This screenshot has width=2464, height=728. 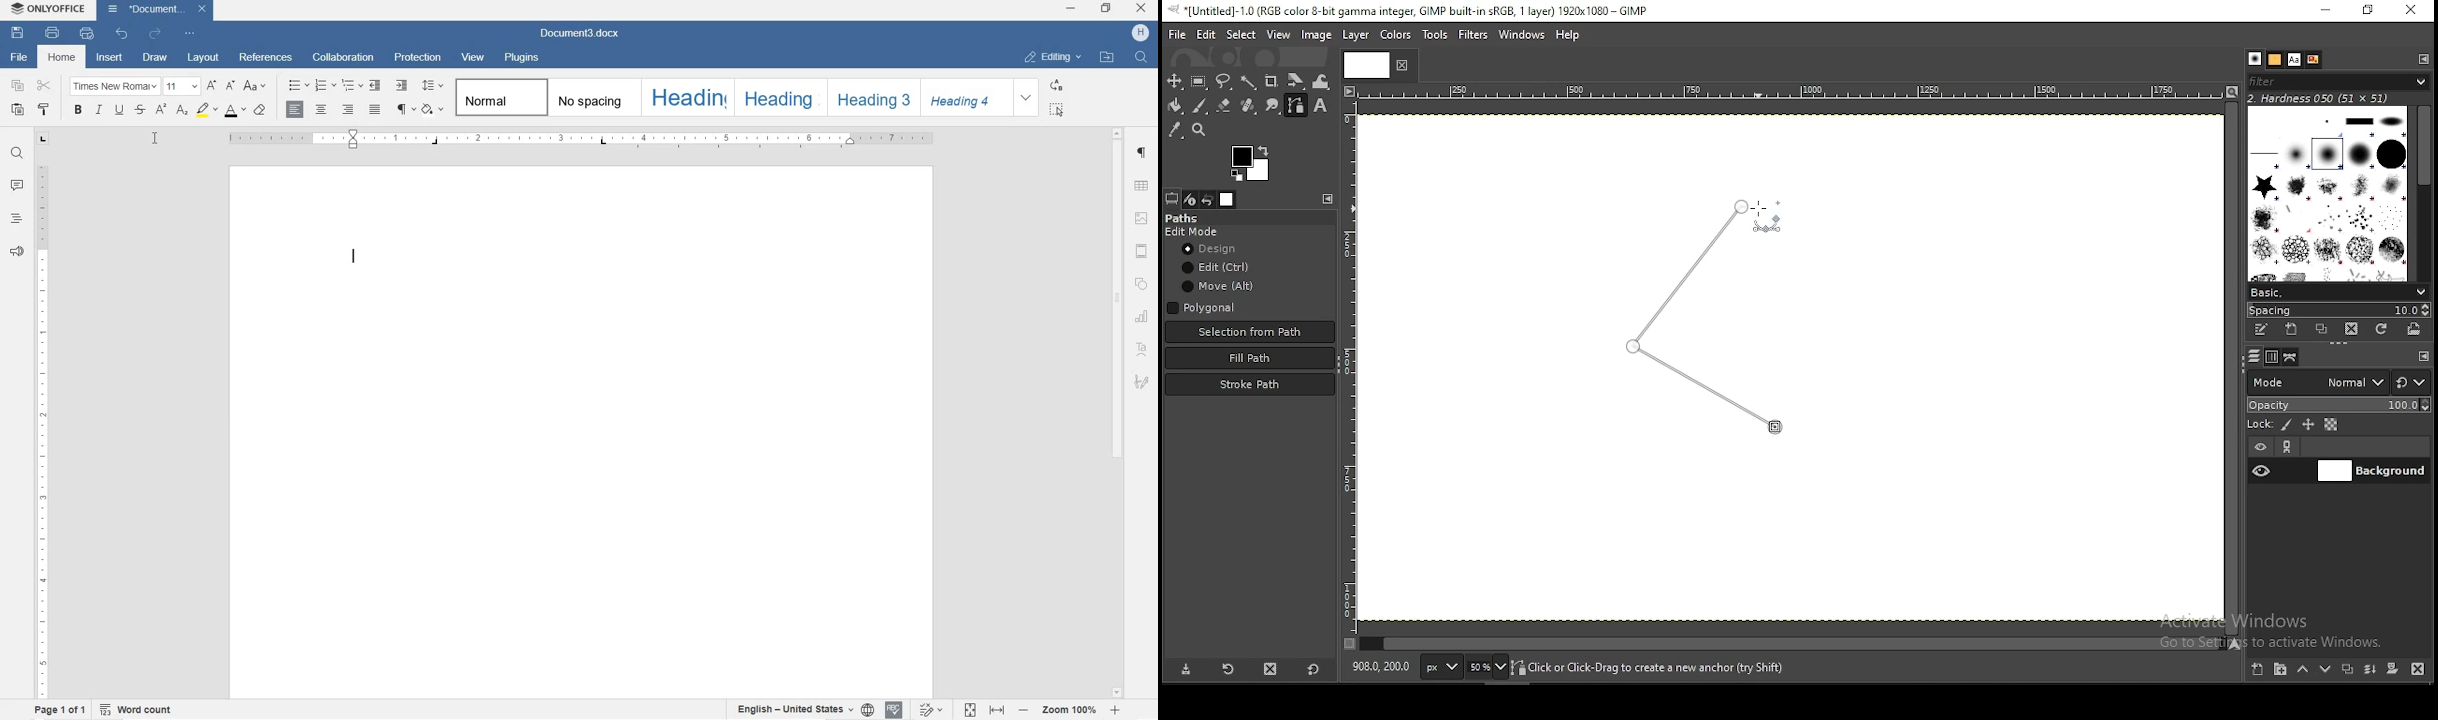 I want to click on HEADING 2, so click(x=777, y=98).